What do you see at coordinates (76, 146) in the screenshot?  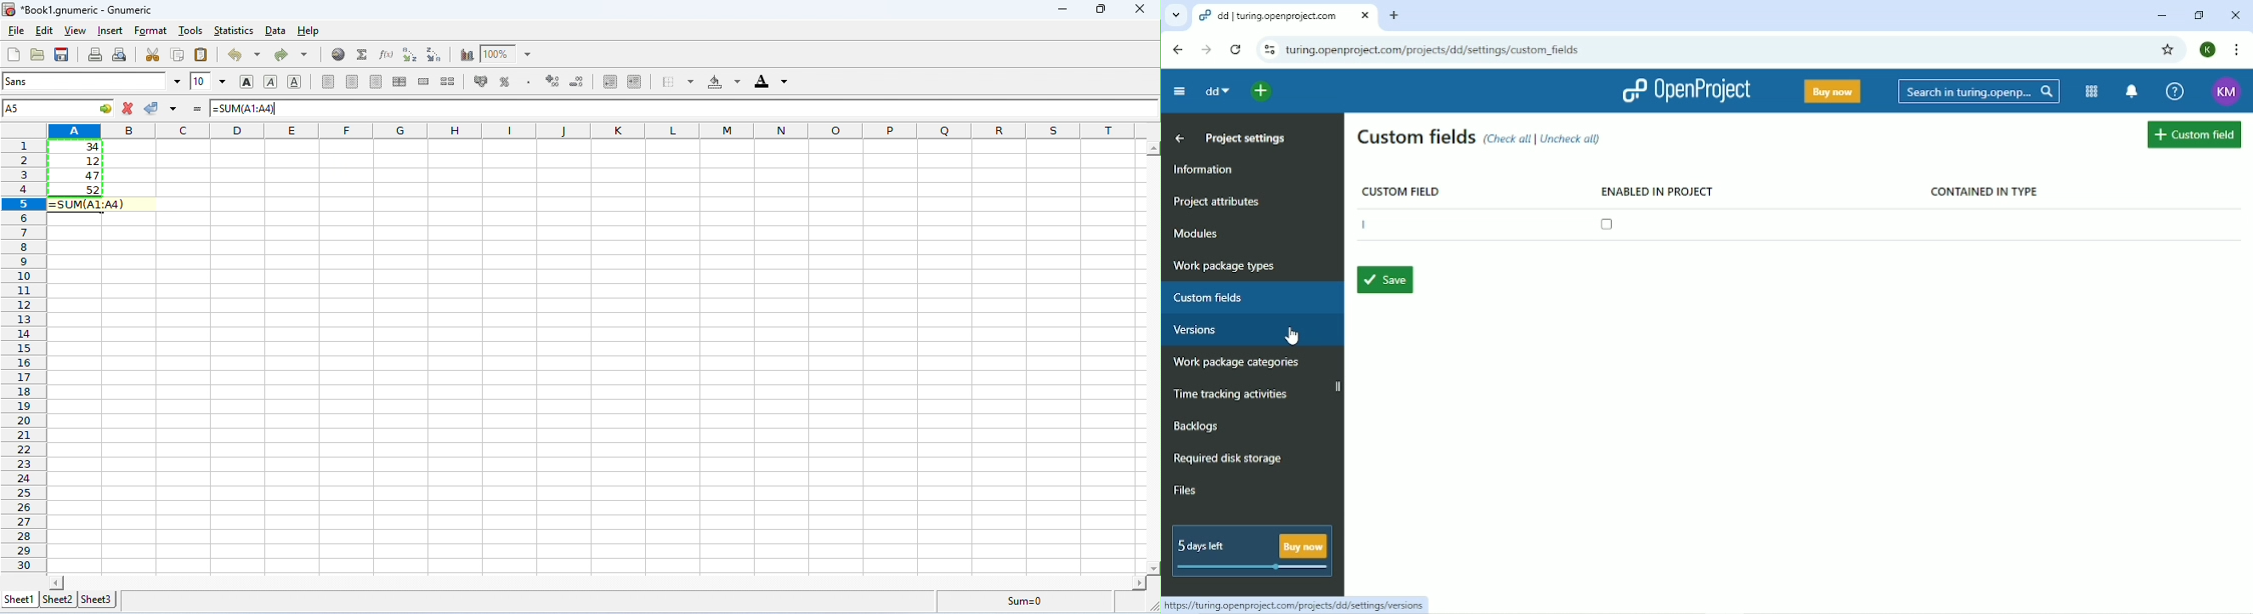 I see `34` at bounding box center [76, 146].